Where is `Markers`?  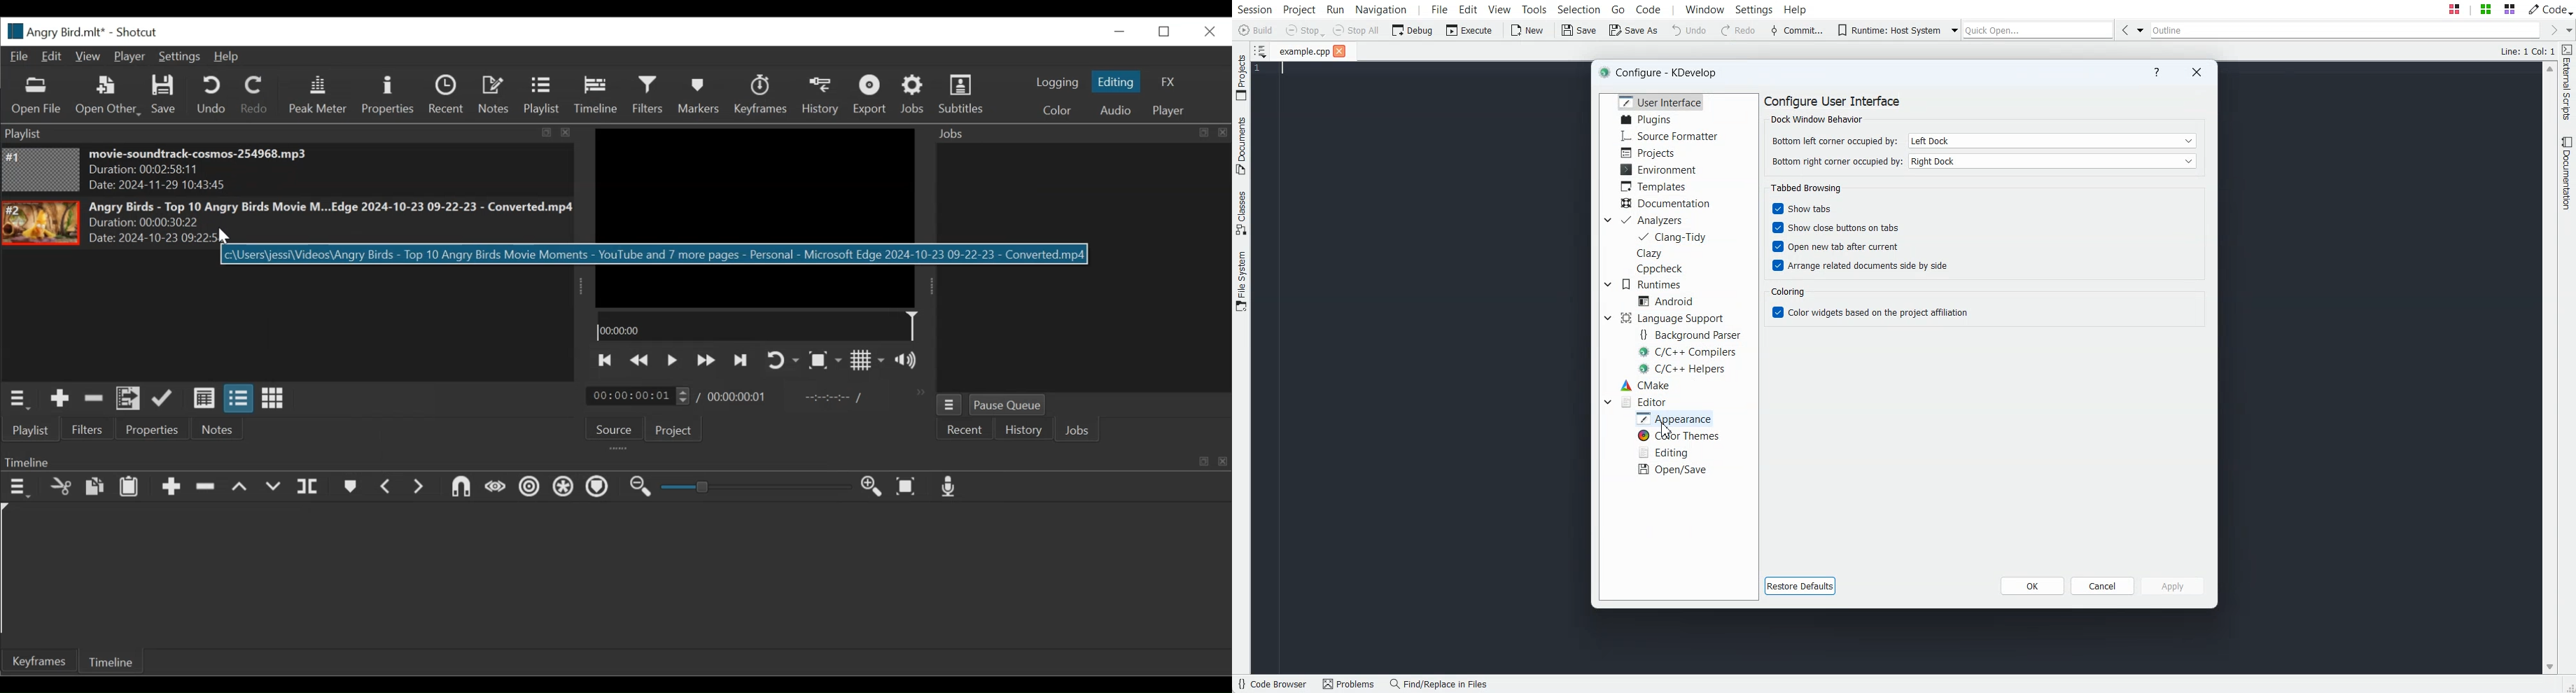
Markers is located at coordinates (699, 95).